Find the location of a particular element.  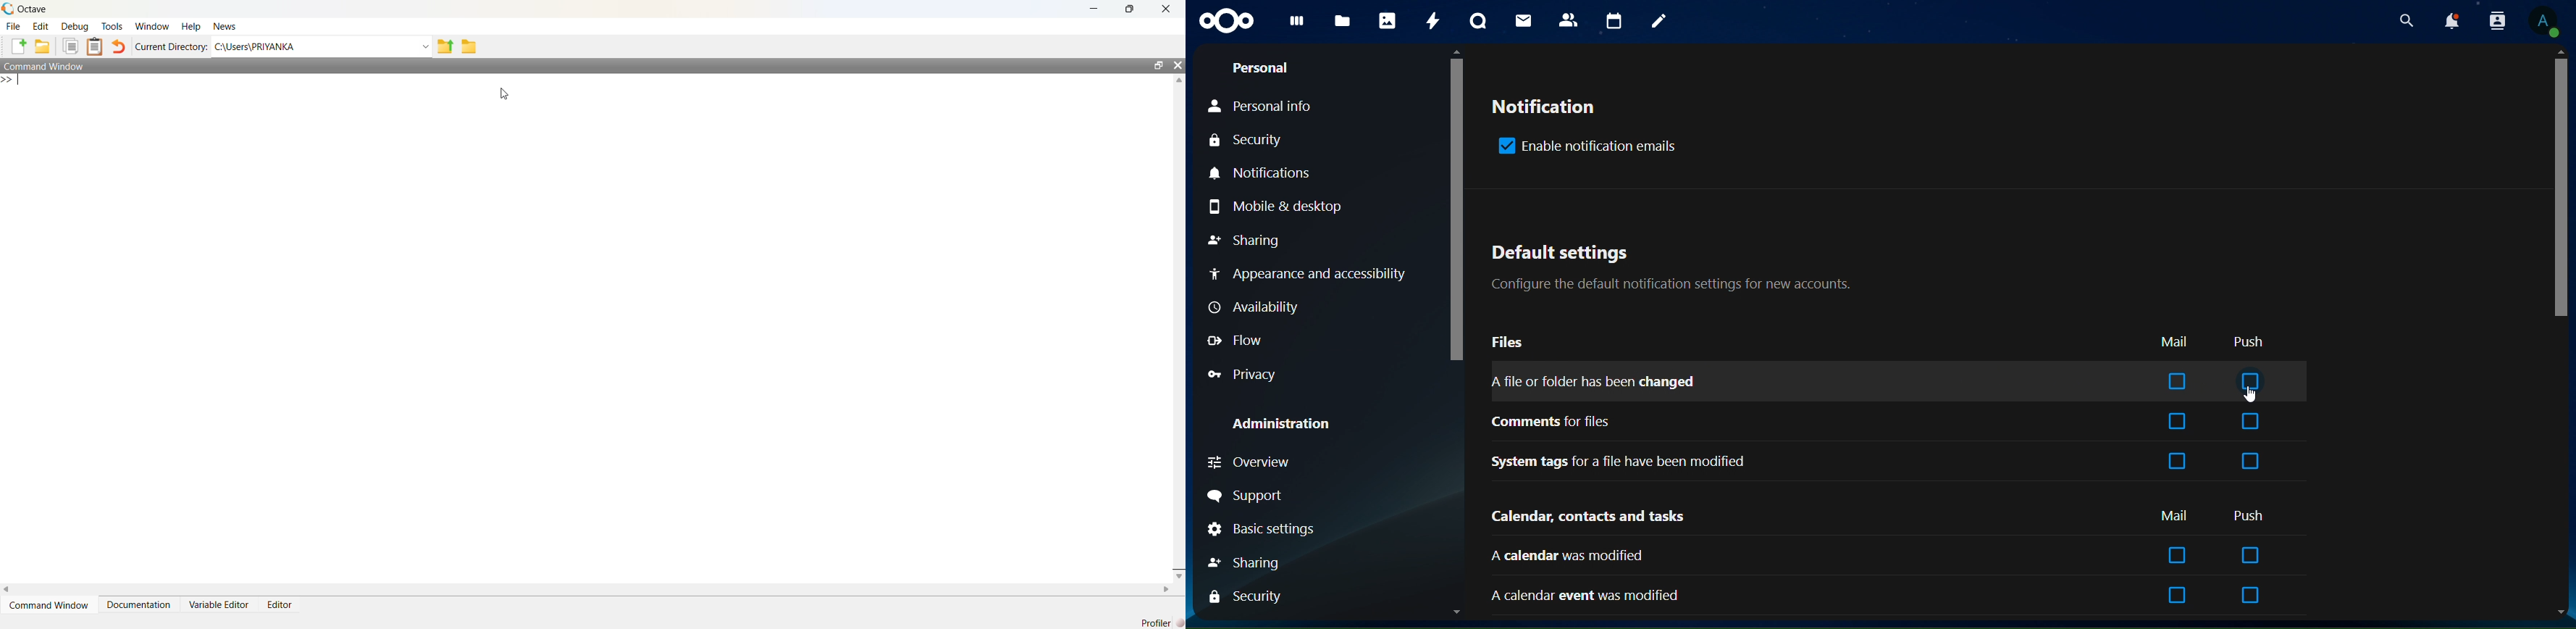

box is located at coordinates (2253, 381).